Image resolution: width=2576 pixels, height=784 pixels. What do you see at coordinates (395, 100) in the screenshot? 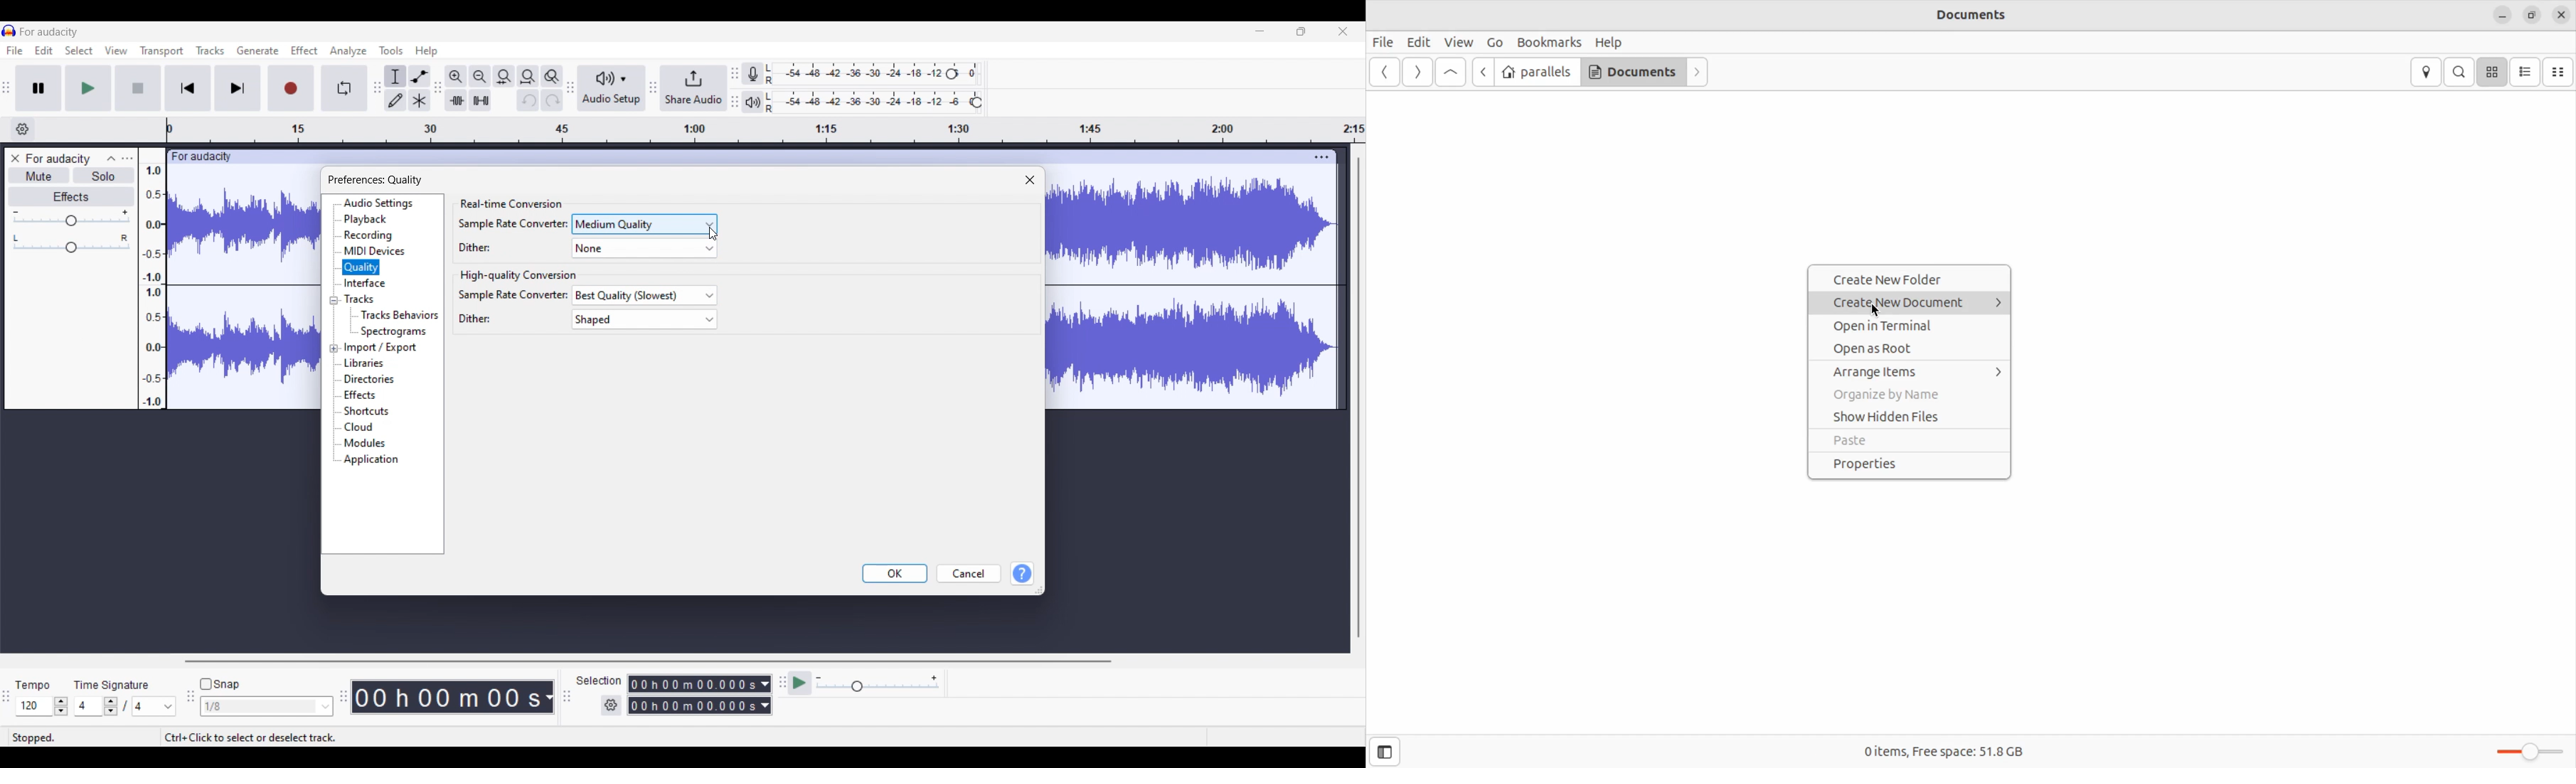
I see `Draw tool` at bounding box center [395, 100].